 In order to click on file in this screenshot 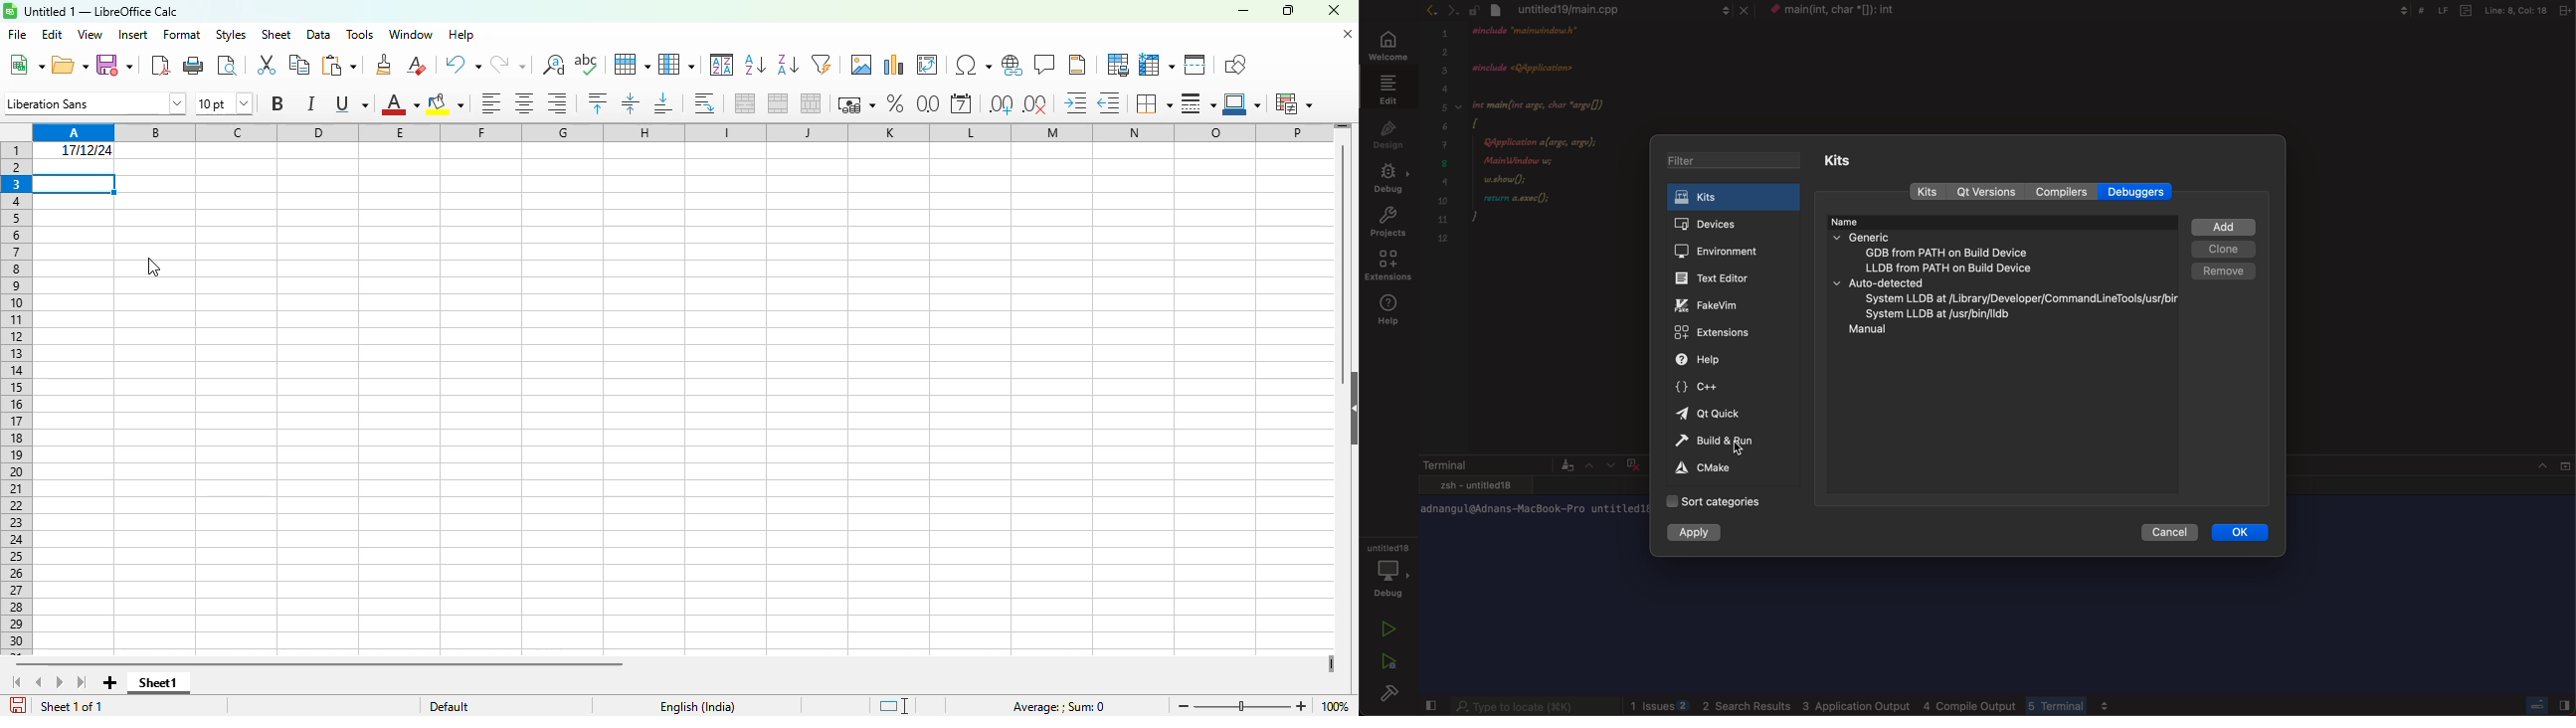, I will do `click(17, 34)`.